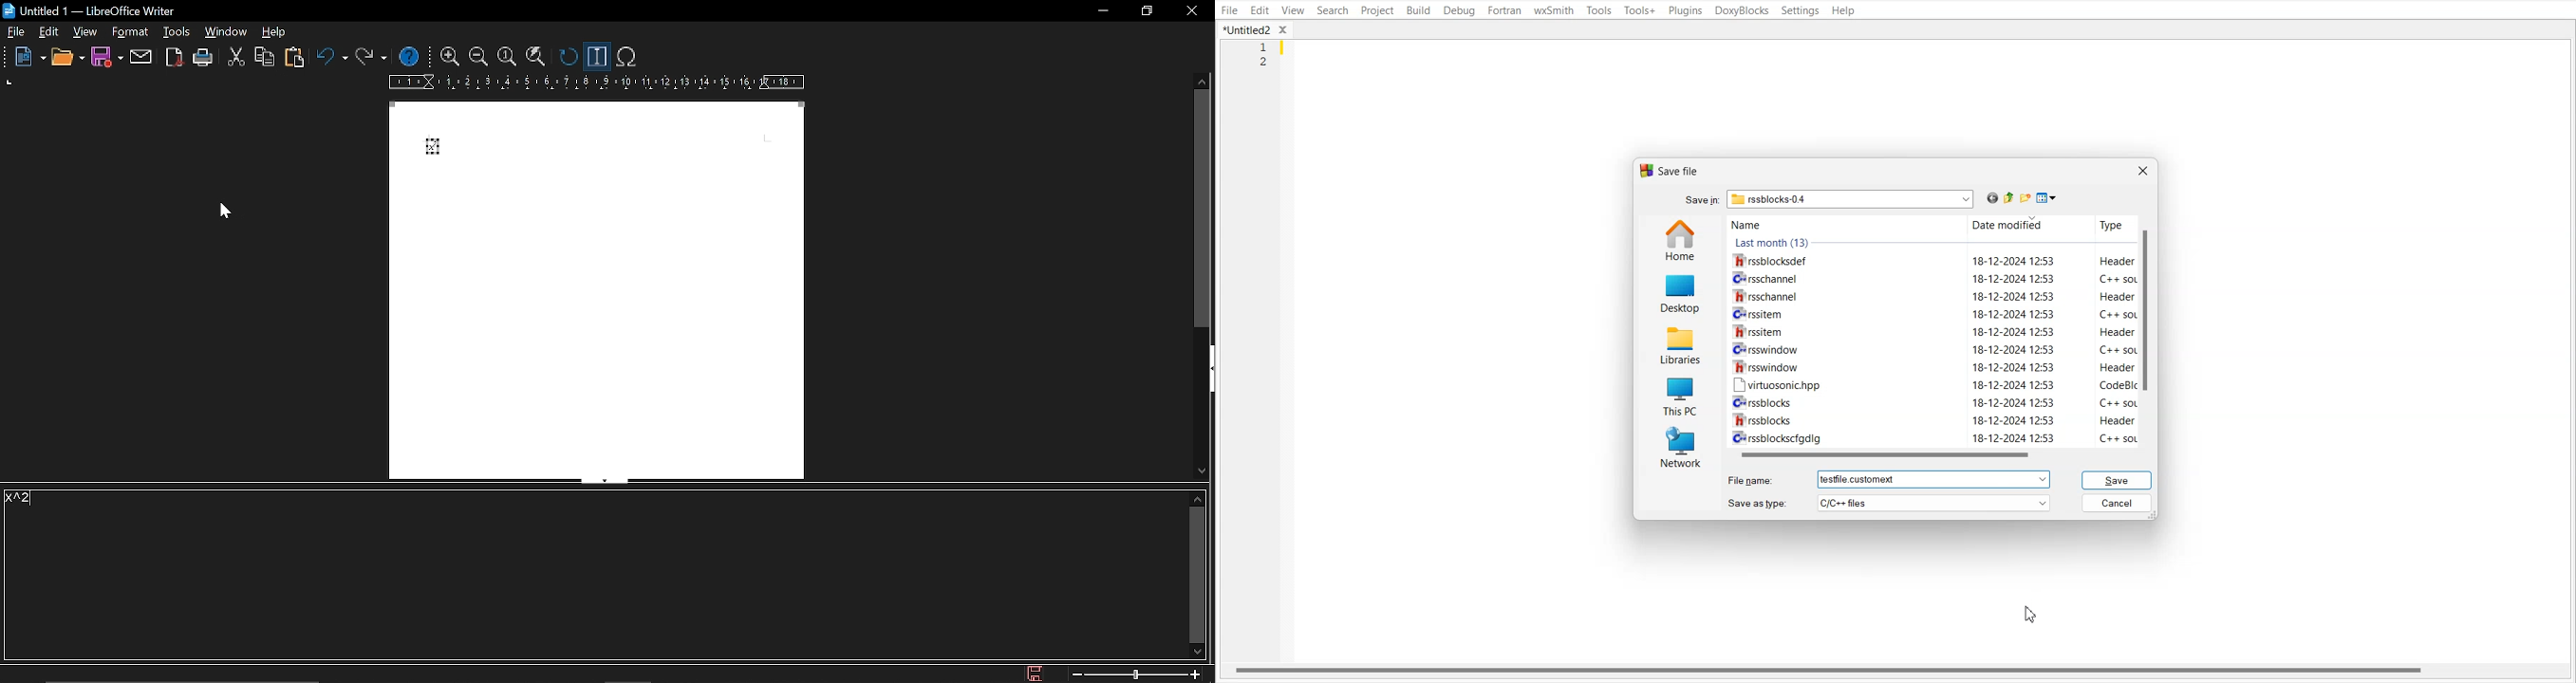  I want to click on undo, so click(332, 58).